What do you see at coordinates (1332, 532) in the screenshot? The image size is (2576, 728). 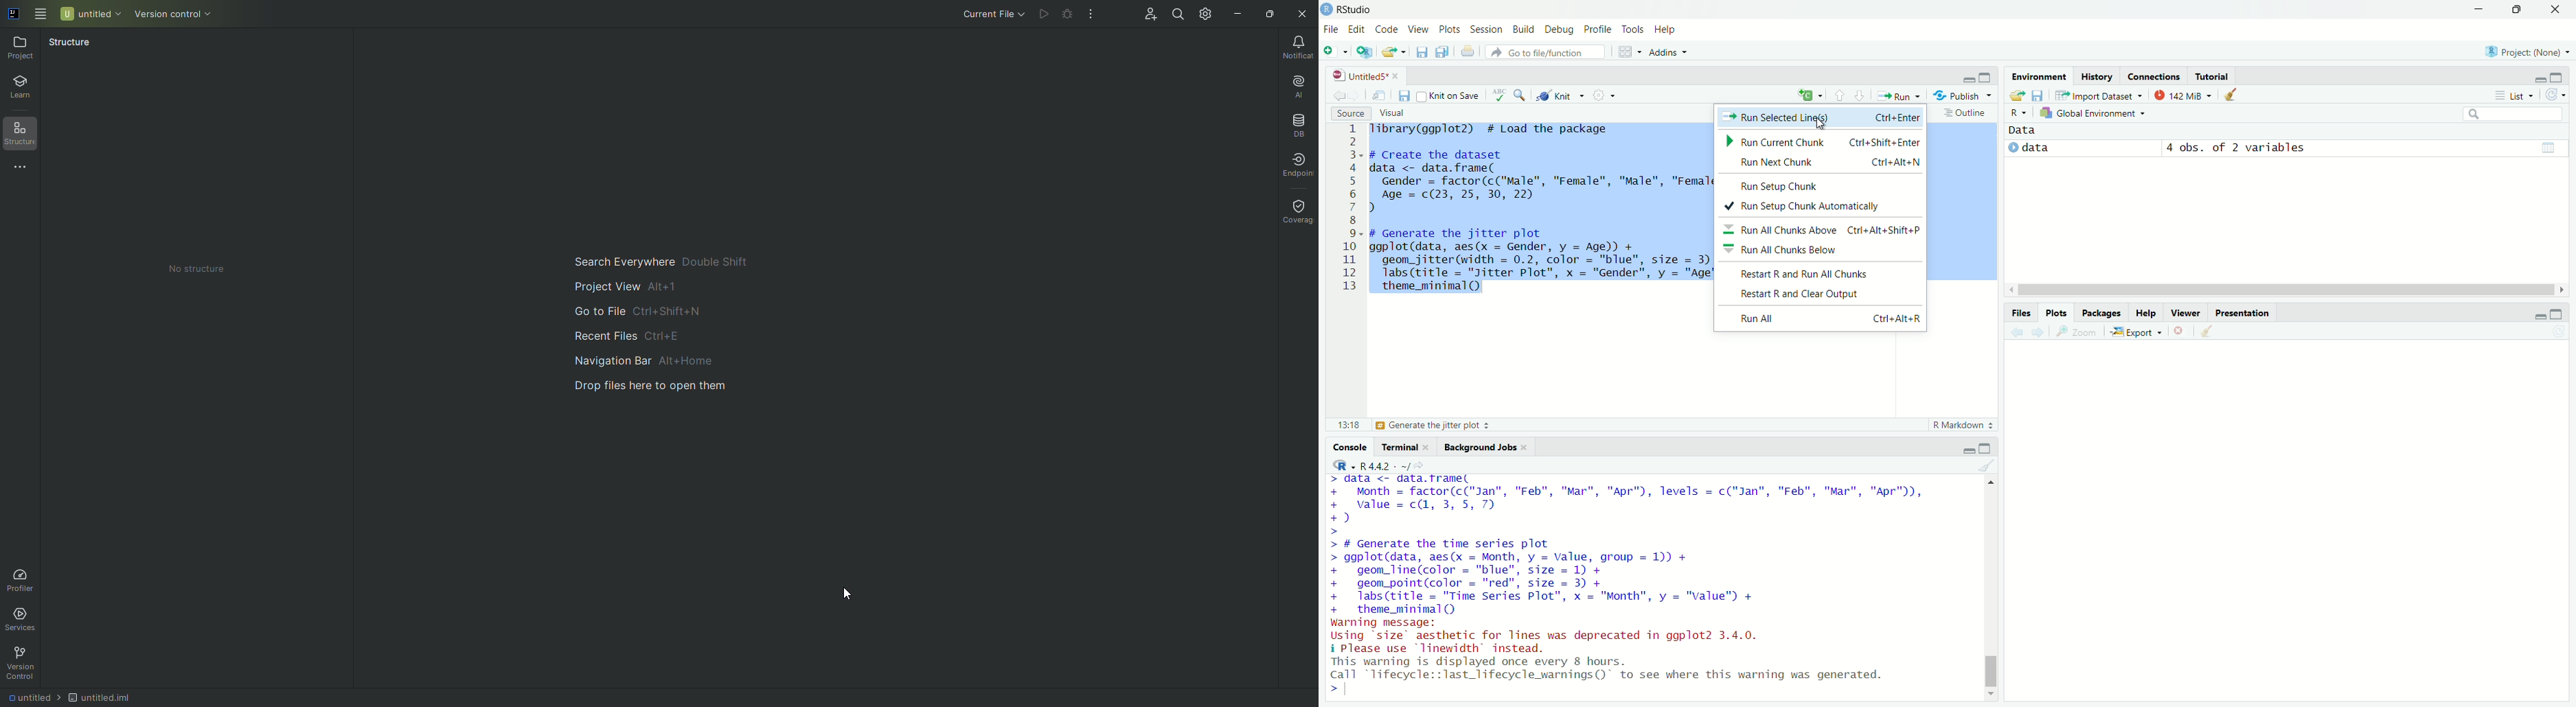 I see `prompt cuursor` at bounding box center [1332, 532].